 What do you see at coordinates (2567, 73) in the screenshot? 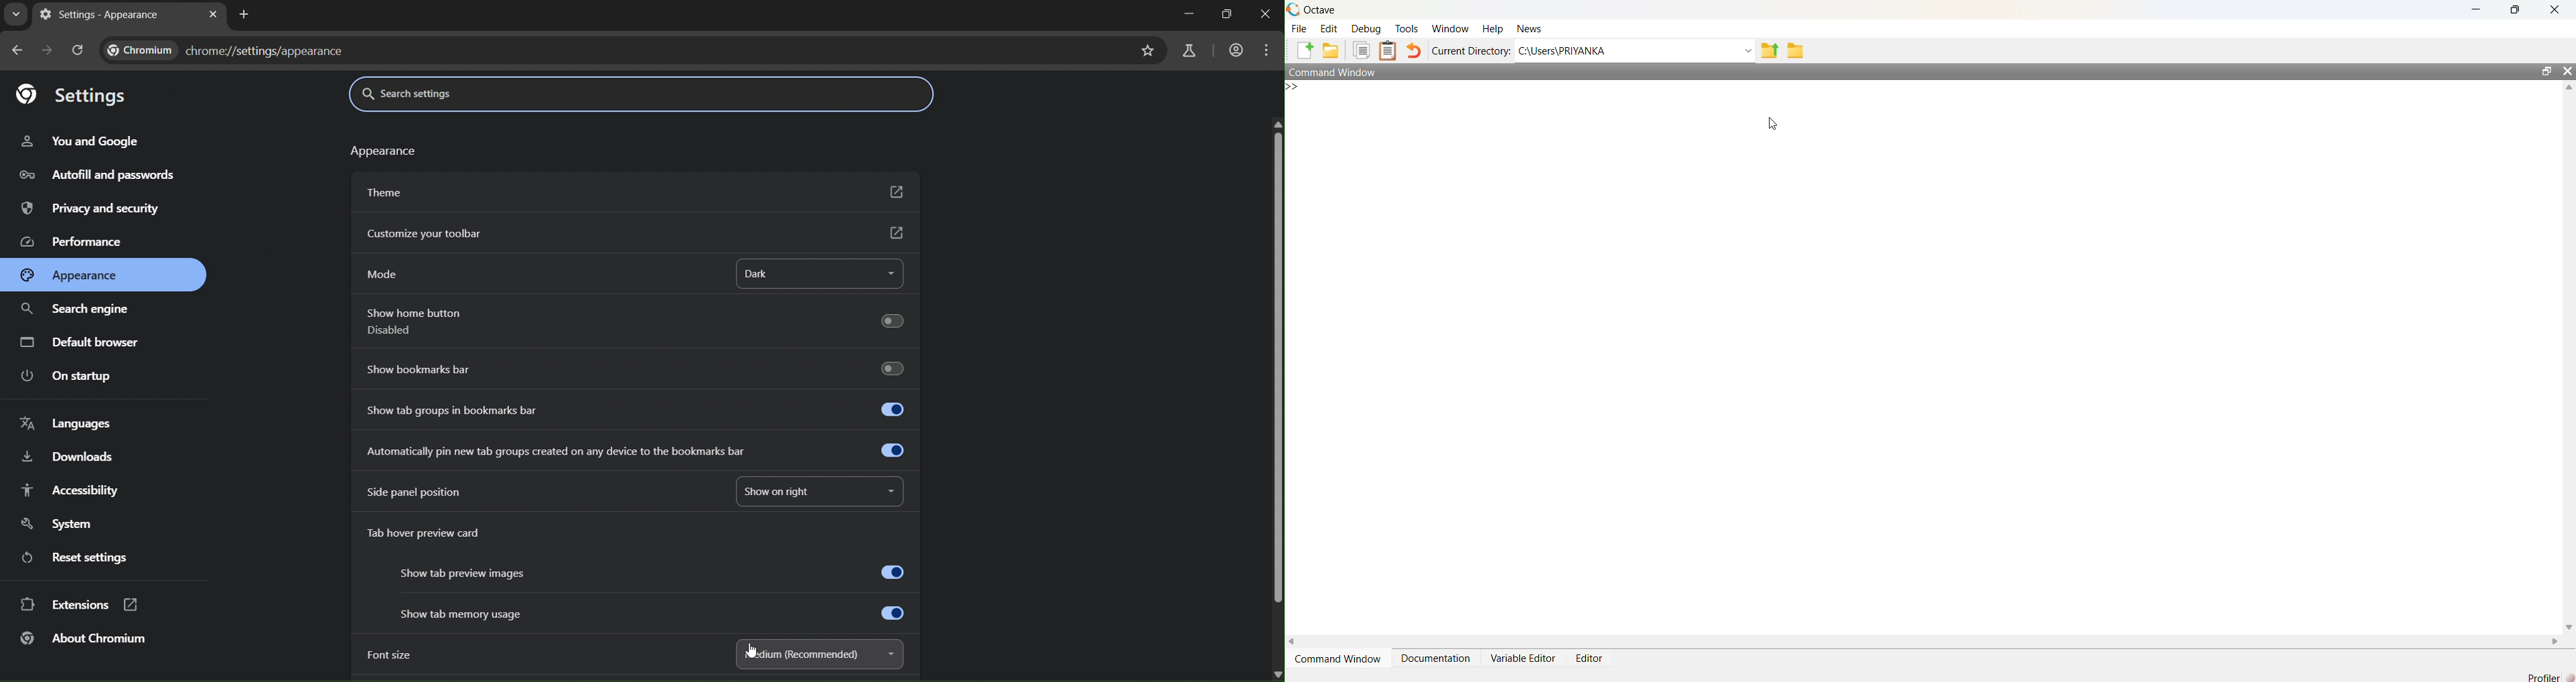
I see `Close` at bounding box center [2567, 73].